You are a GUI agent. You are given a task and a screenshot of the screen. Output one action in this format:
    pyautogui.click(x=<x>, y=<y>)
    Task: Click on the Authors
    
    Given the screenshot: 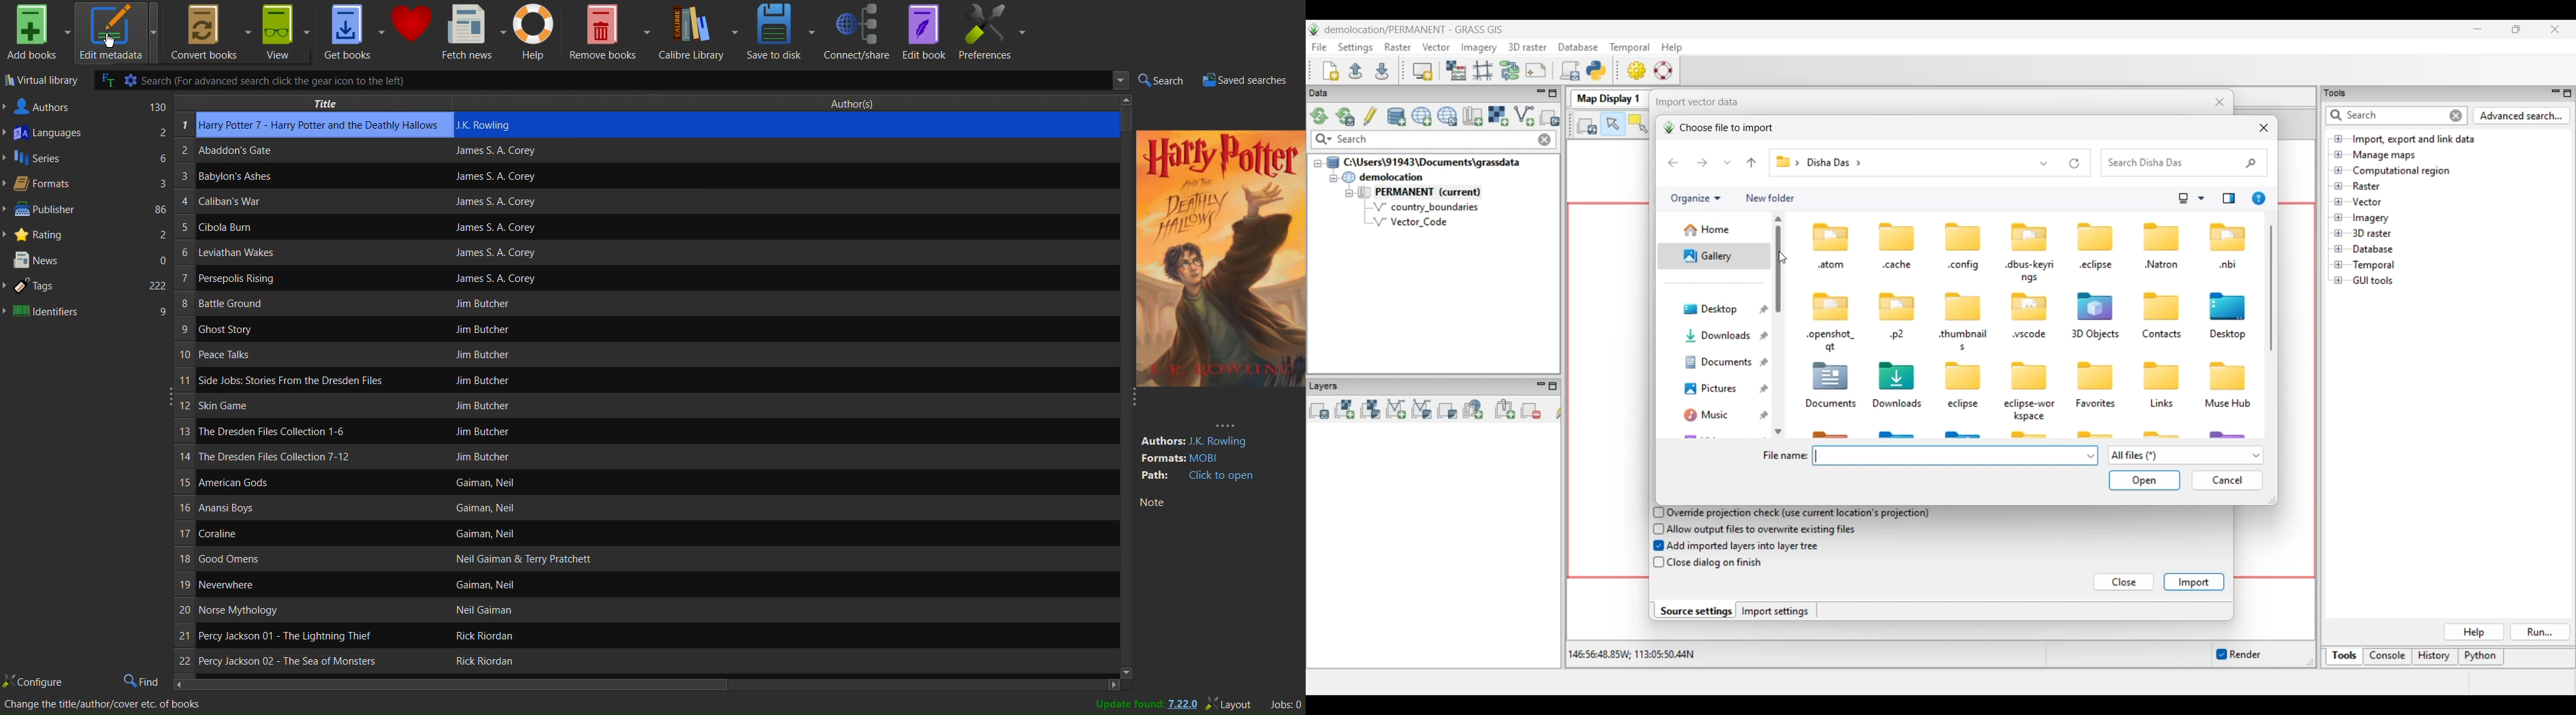 What is the action you would take?
    pyautogui.click(x=86, y=106)
    